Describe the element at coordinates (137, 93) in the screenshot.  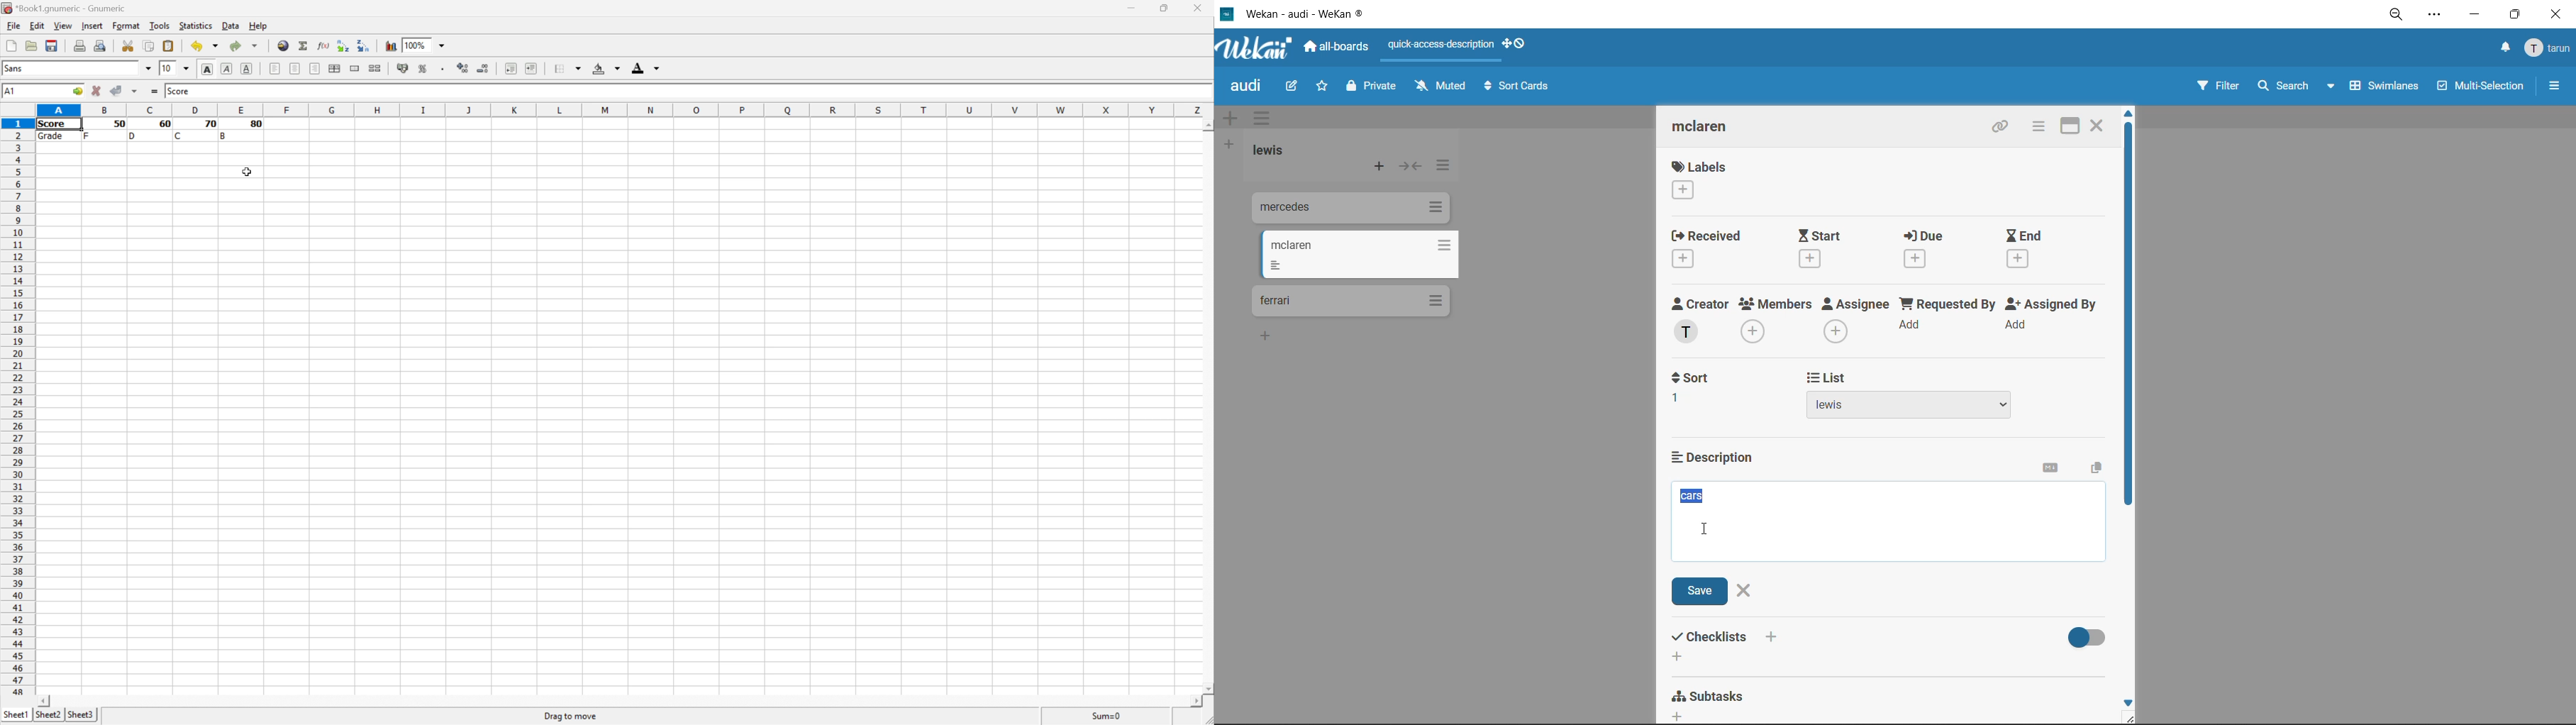
I see `Accept changes in multiple cells` at that location.